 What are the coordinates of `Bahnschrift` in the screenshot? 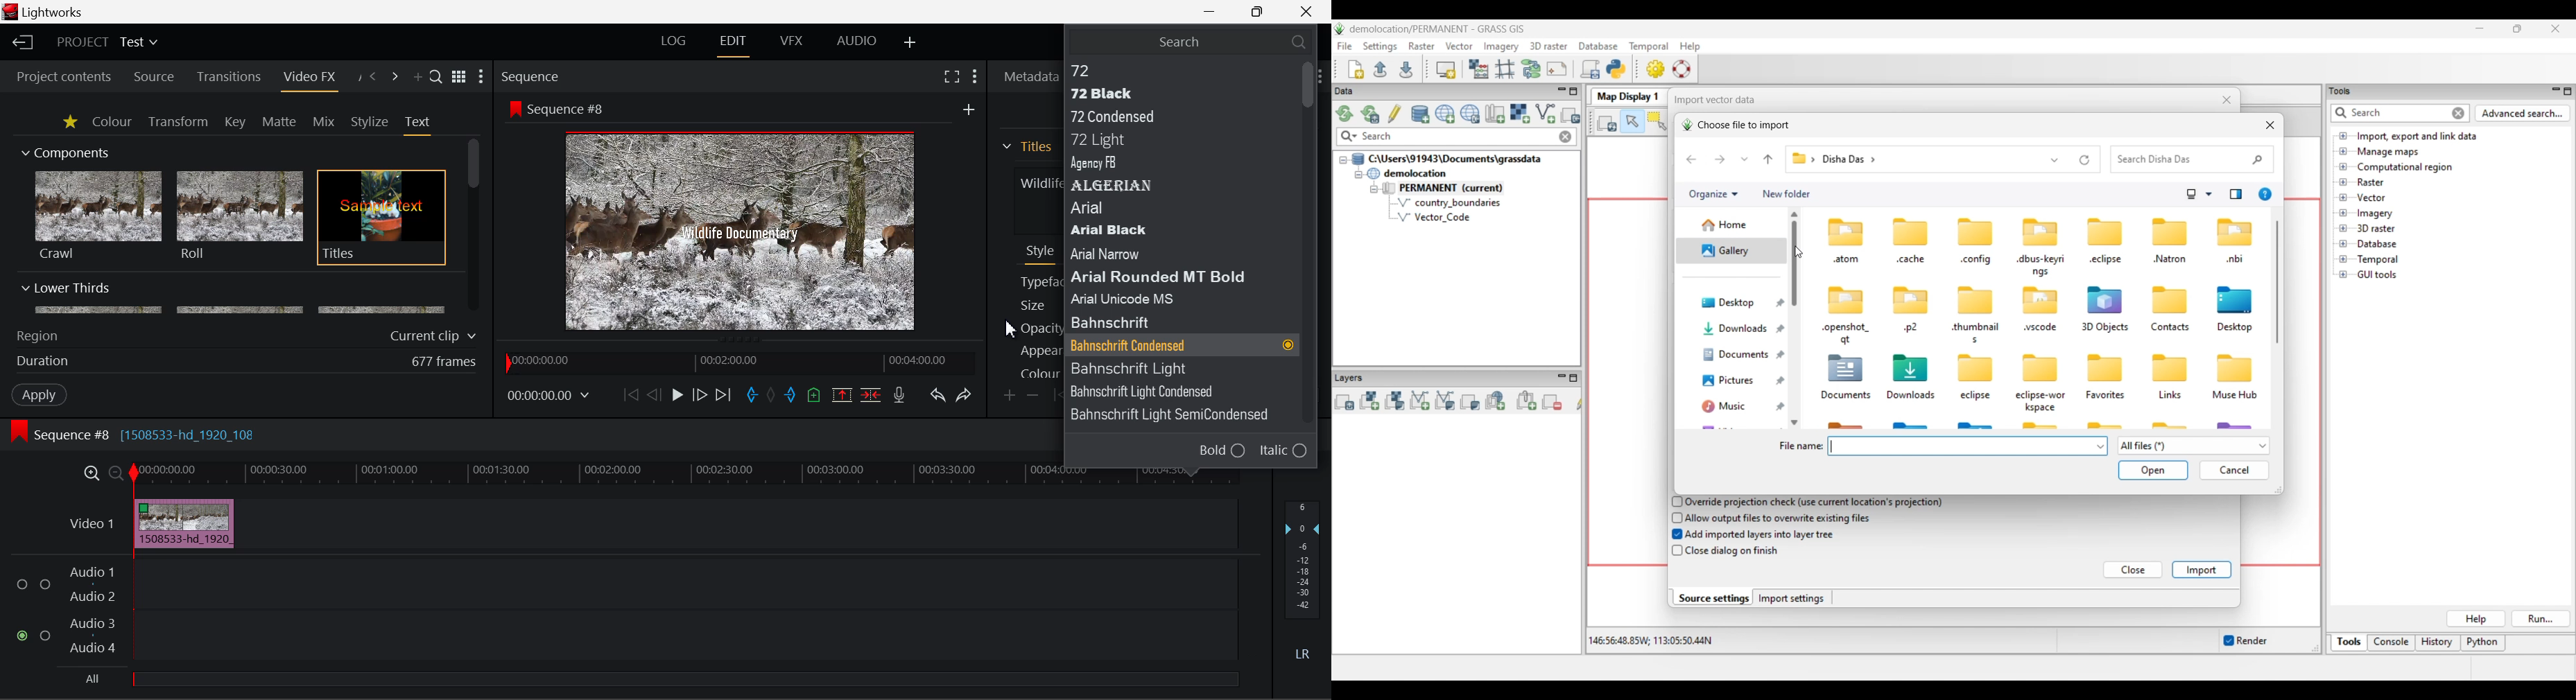 It's located at (1164, 368).